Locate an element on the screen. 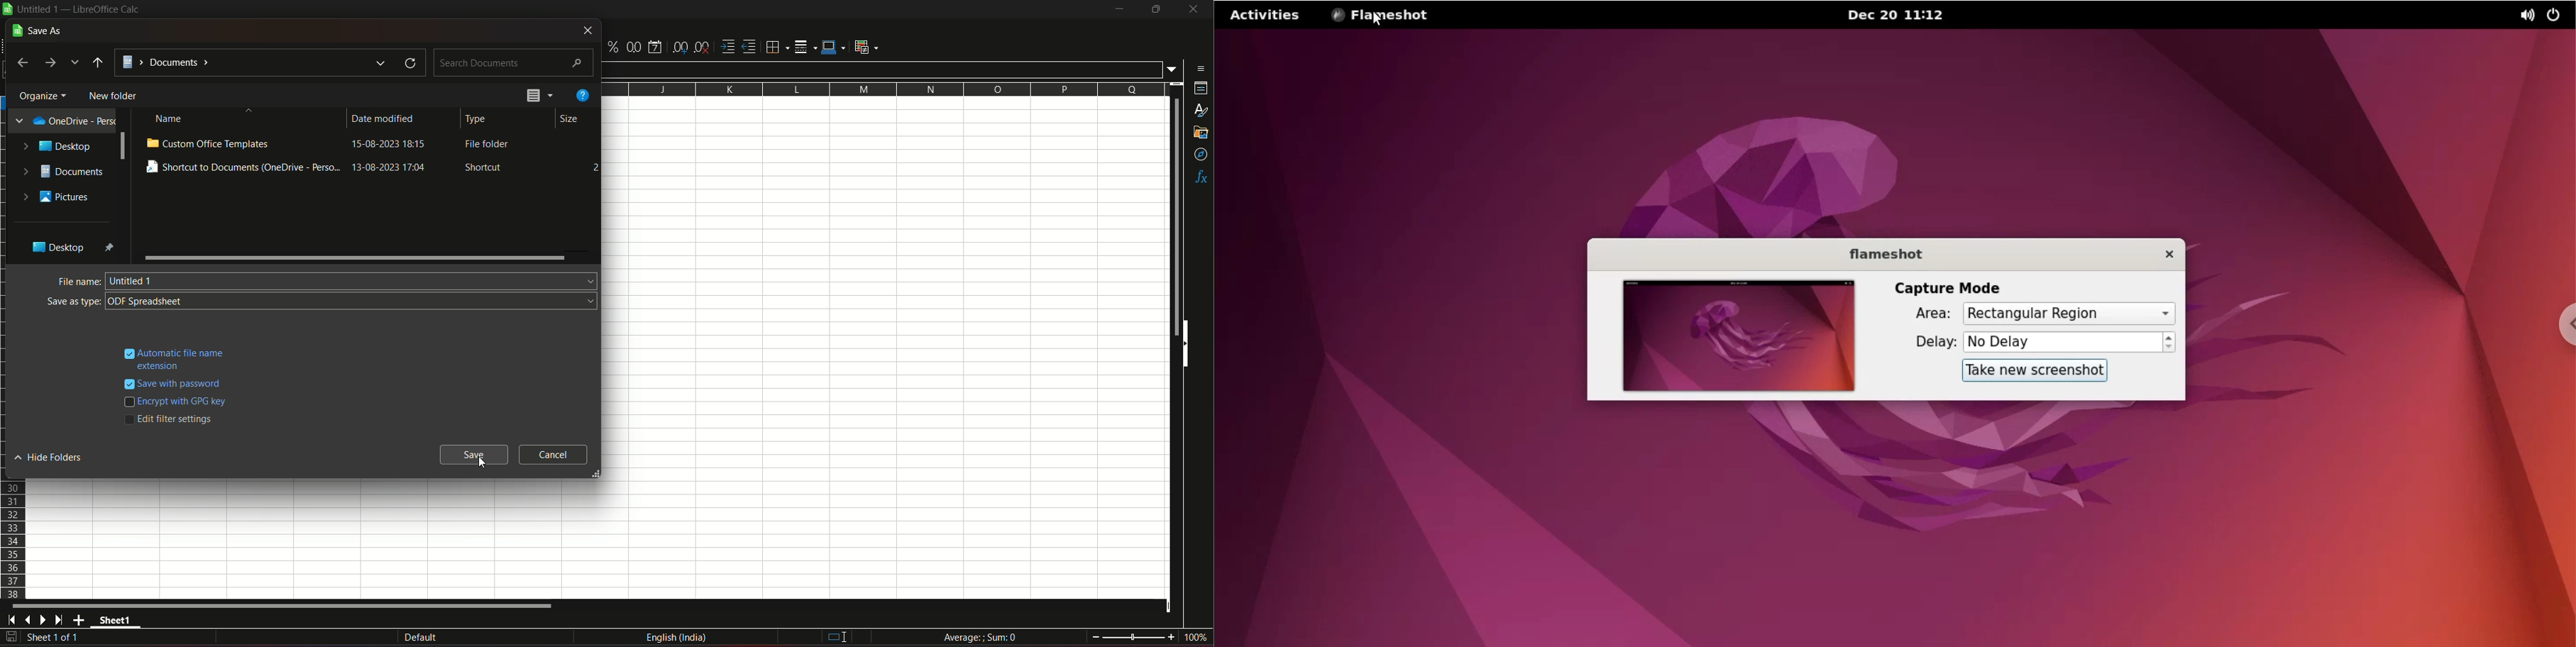 The width and height of the screenshot is (2576, 672). rows is located at coordinates (15, 541).